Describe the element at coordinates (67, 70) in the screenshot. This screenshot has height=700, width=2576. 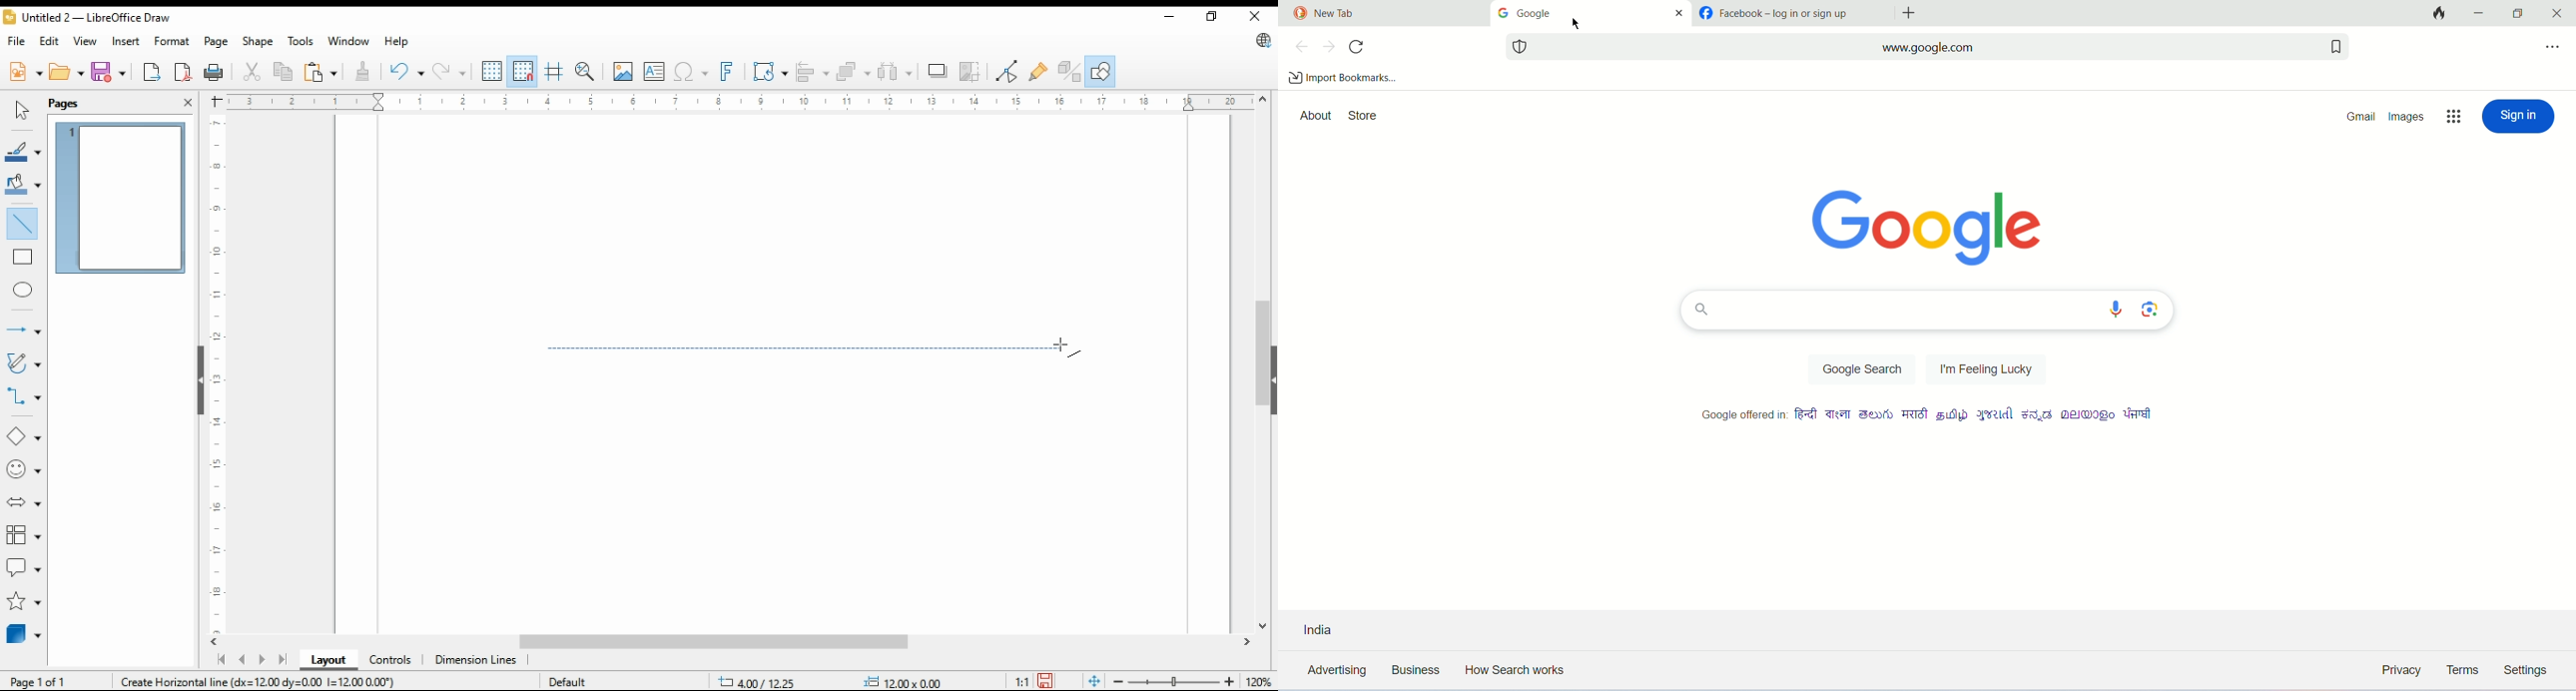
I see `open` at that location.